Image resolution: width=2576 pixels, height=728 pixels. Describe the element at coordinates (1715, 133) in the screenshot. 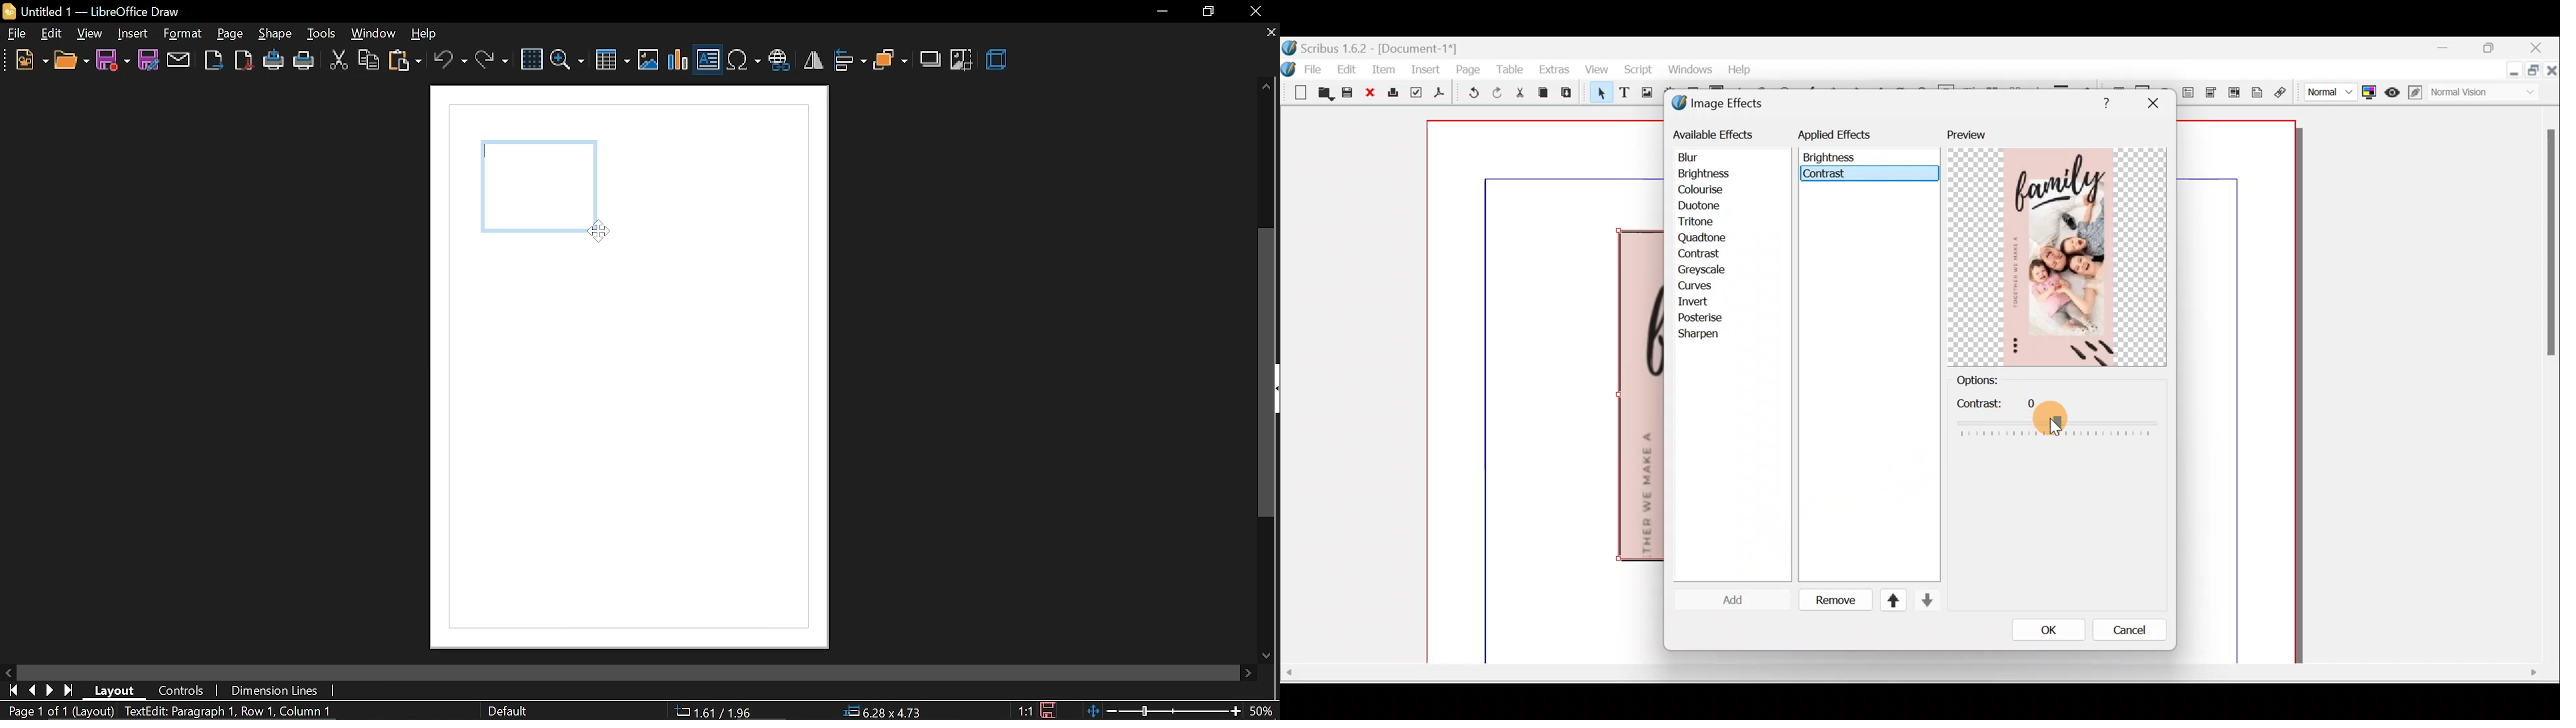

I see `Available effects` at that location.